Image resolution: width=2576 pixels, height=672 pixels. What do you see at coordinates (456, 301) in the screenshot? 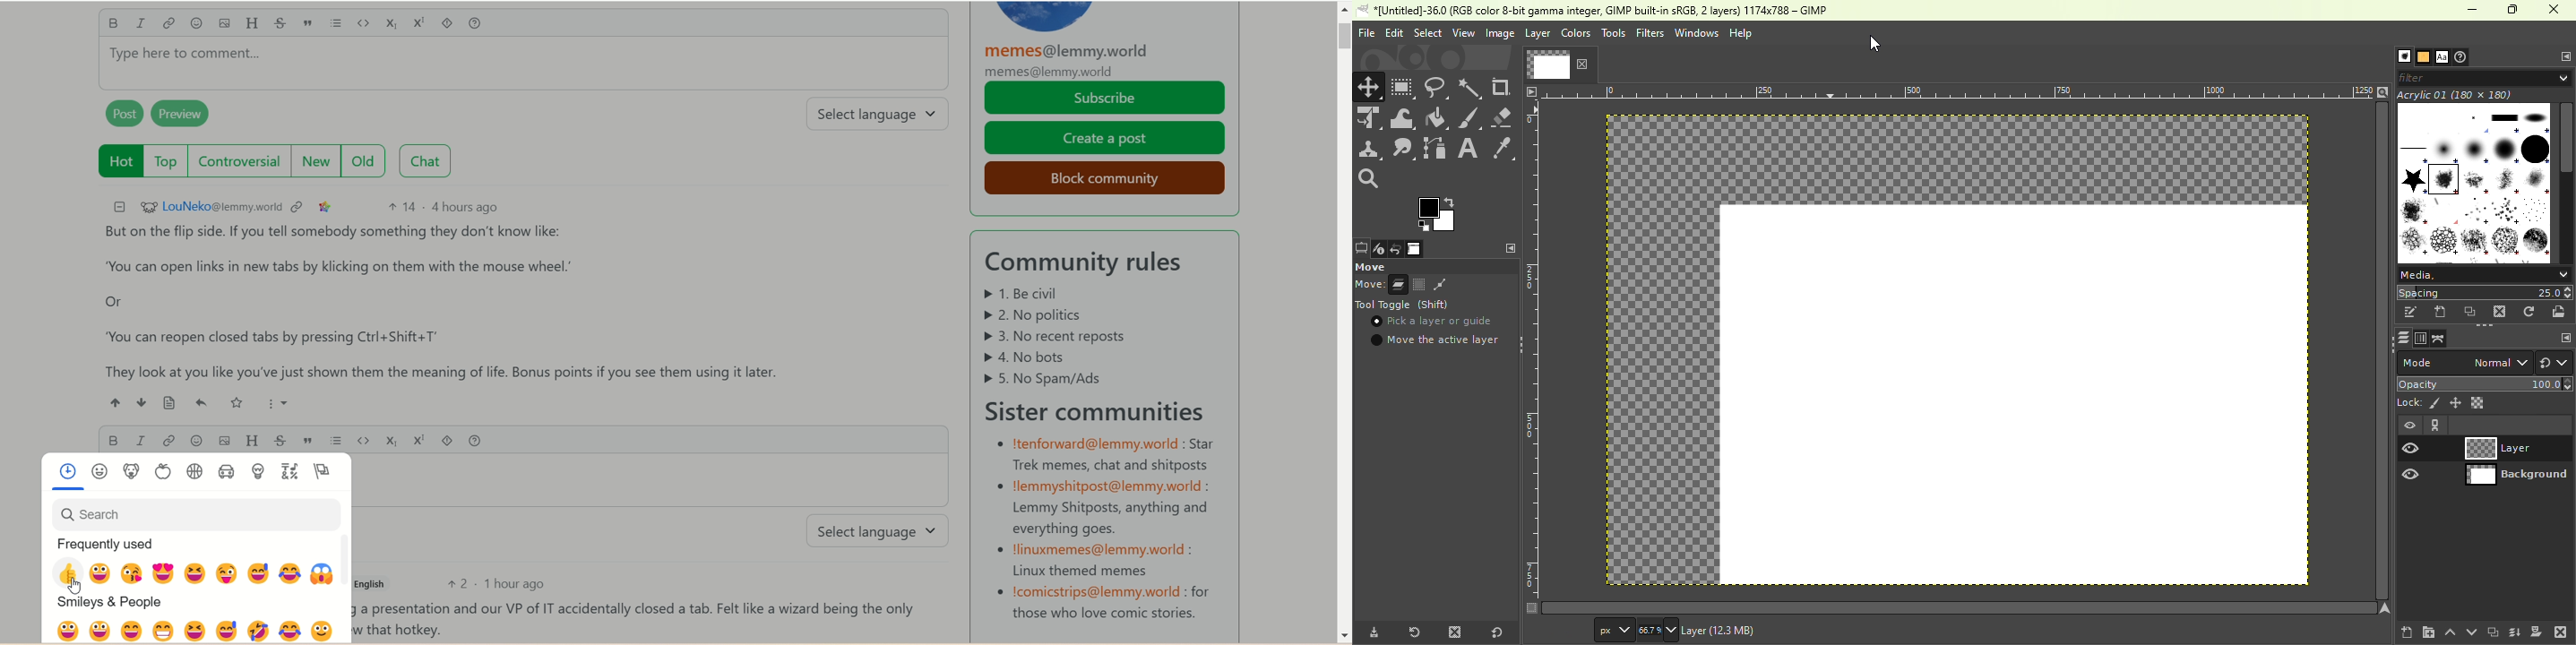
I see `comment of LouNeko` at bounding box center [456, 301].